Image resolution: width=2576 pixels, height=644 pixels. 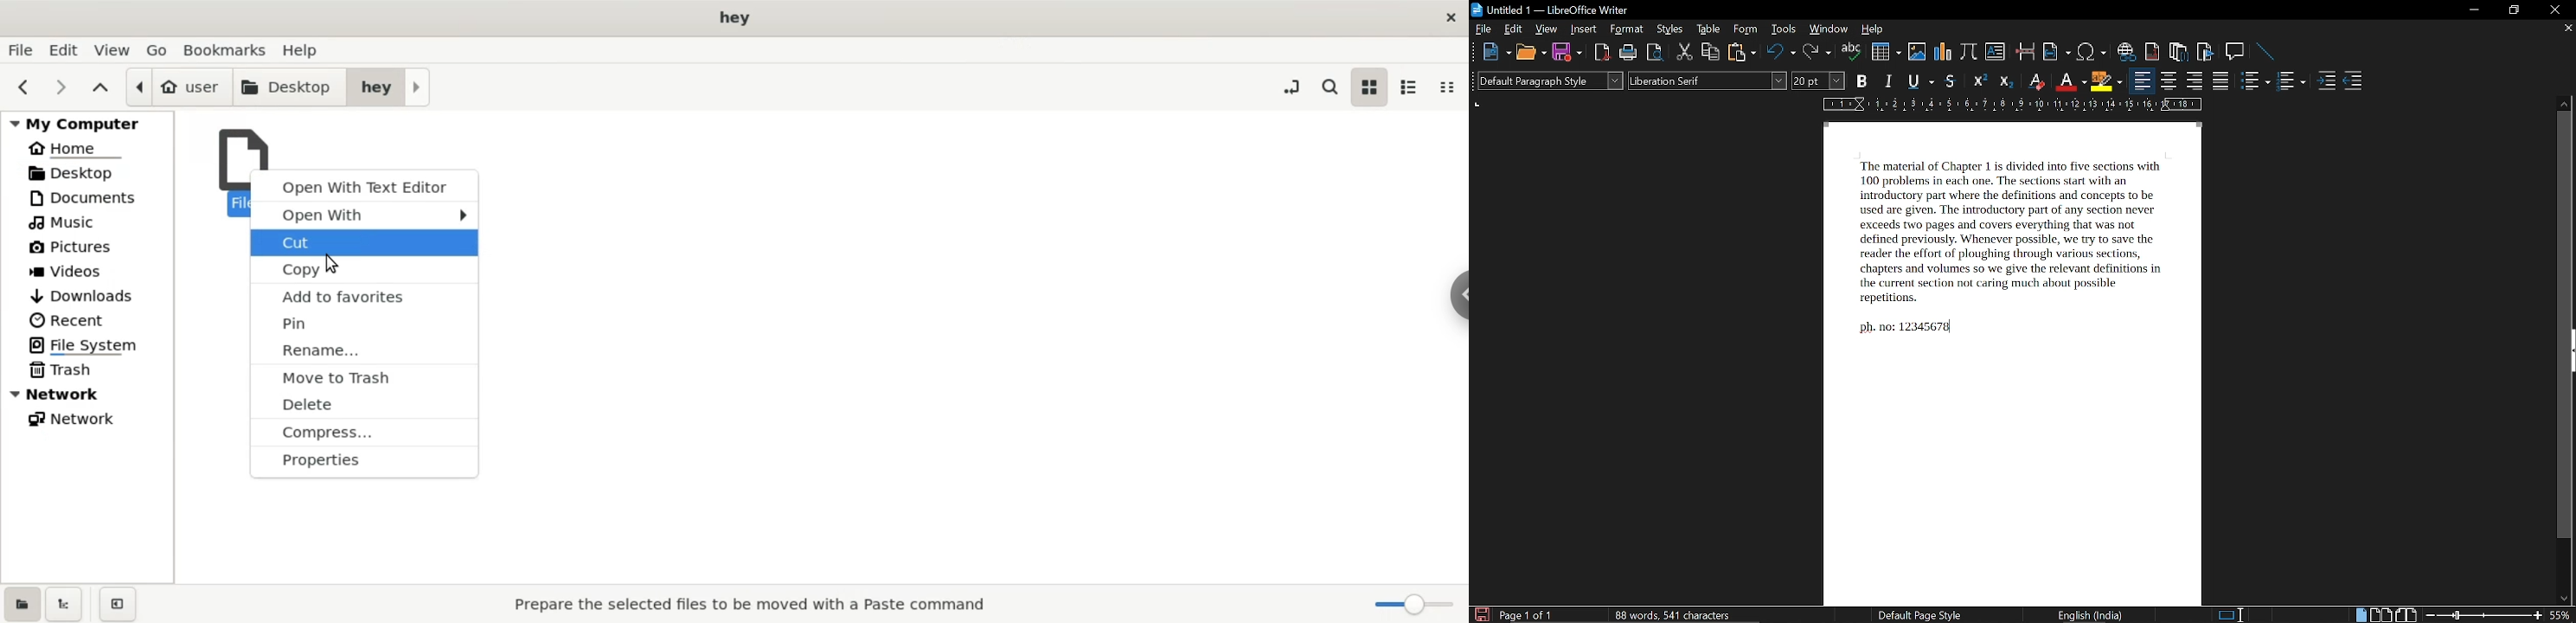 I want to click on cut, so click(x=1685, y=53).